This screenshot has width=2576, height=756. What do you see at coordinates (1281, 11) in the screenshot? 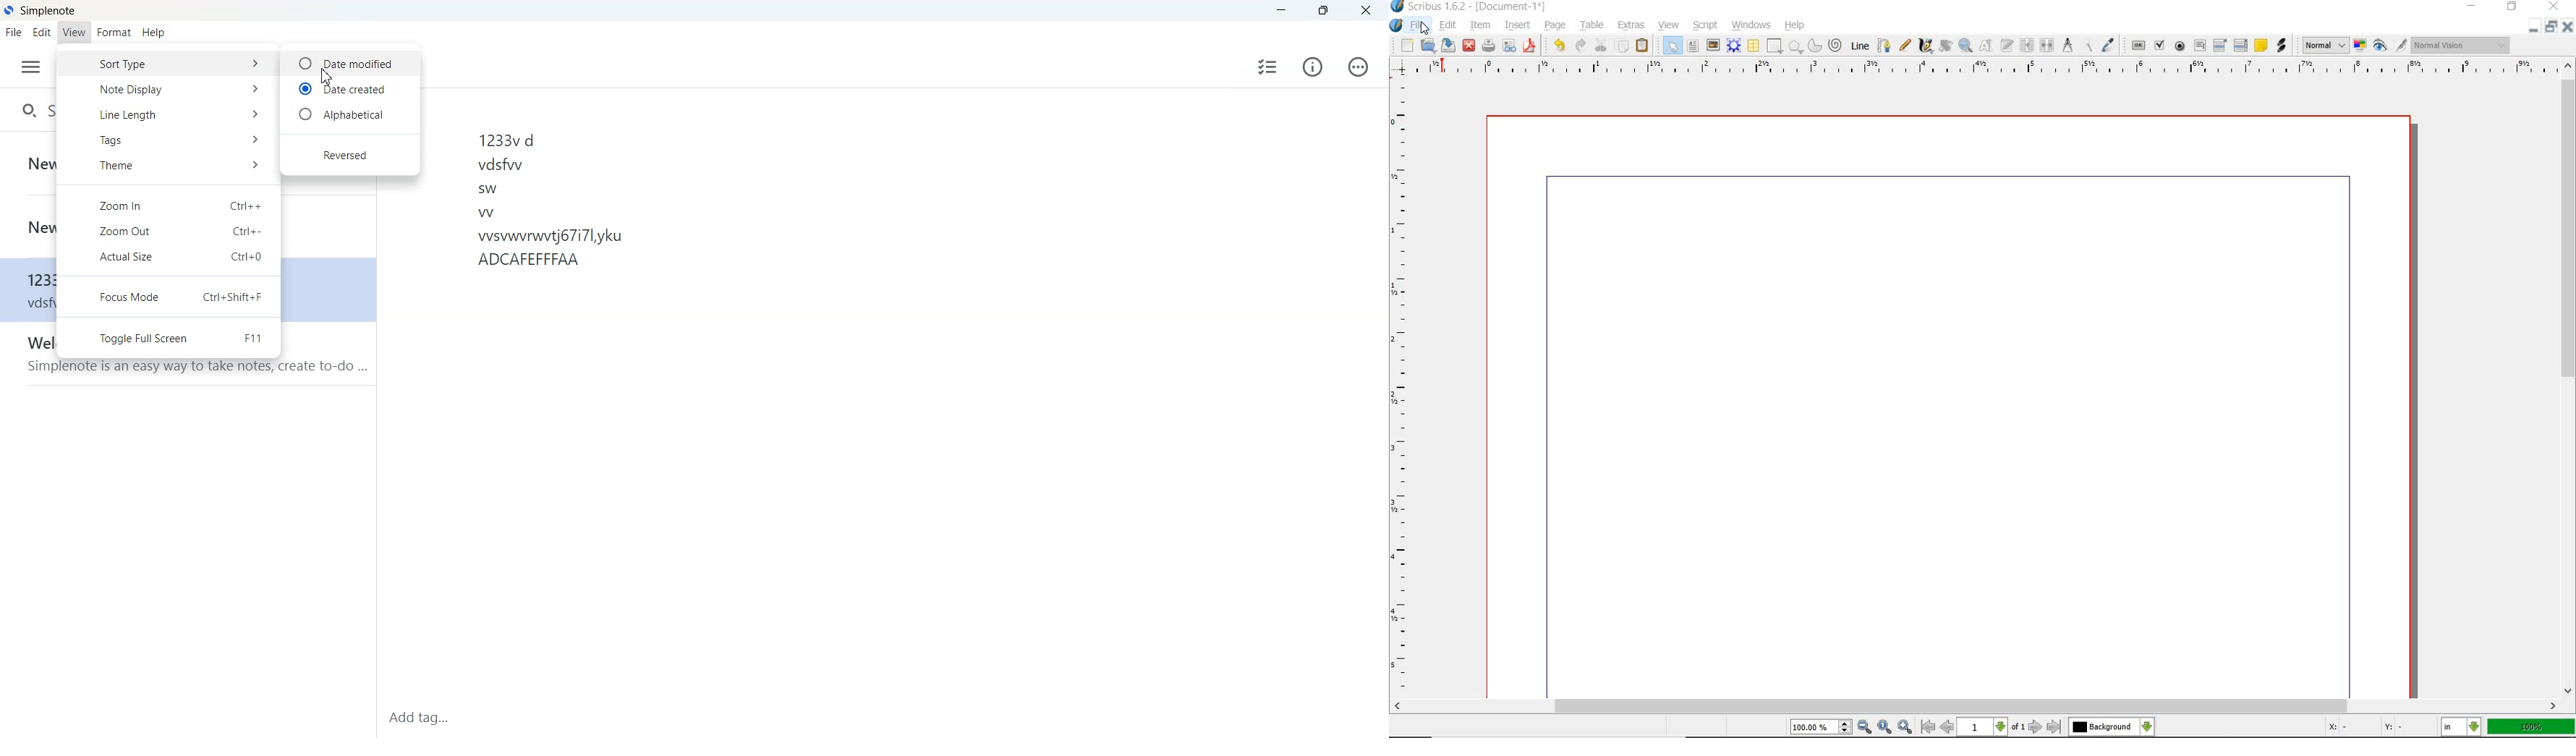
I see `Minimize` at bounding box center [1281, 11].